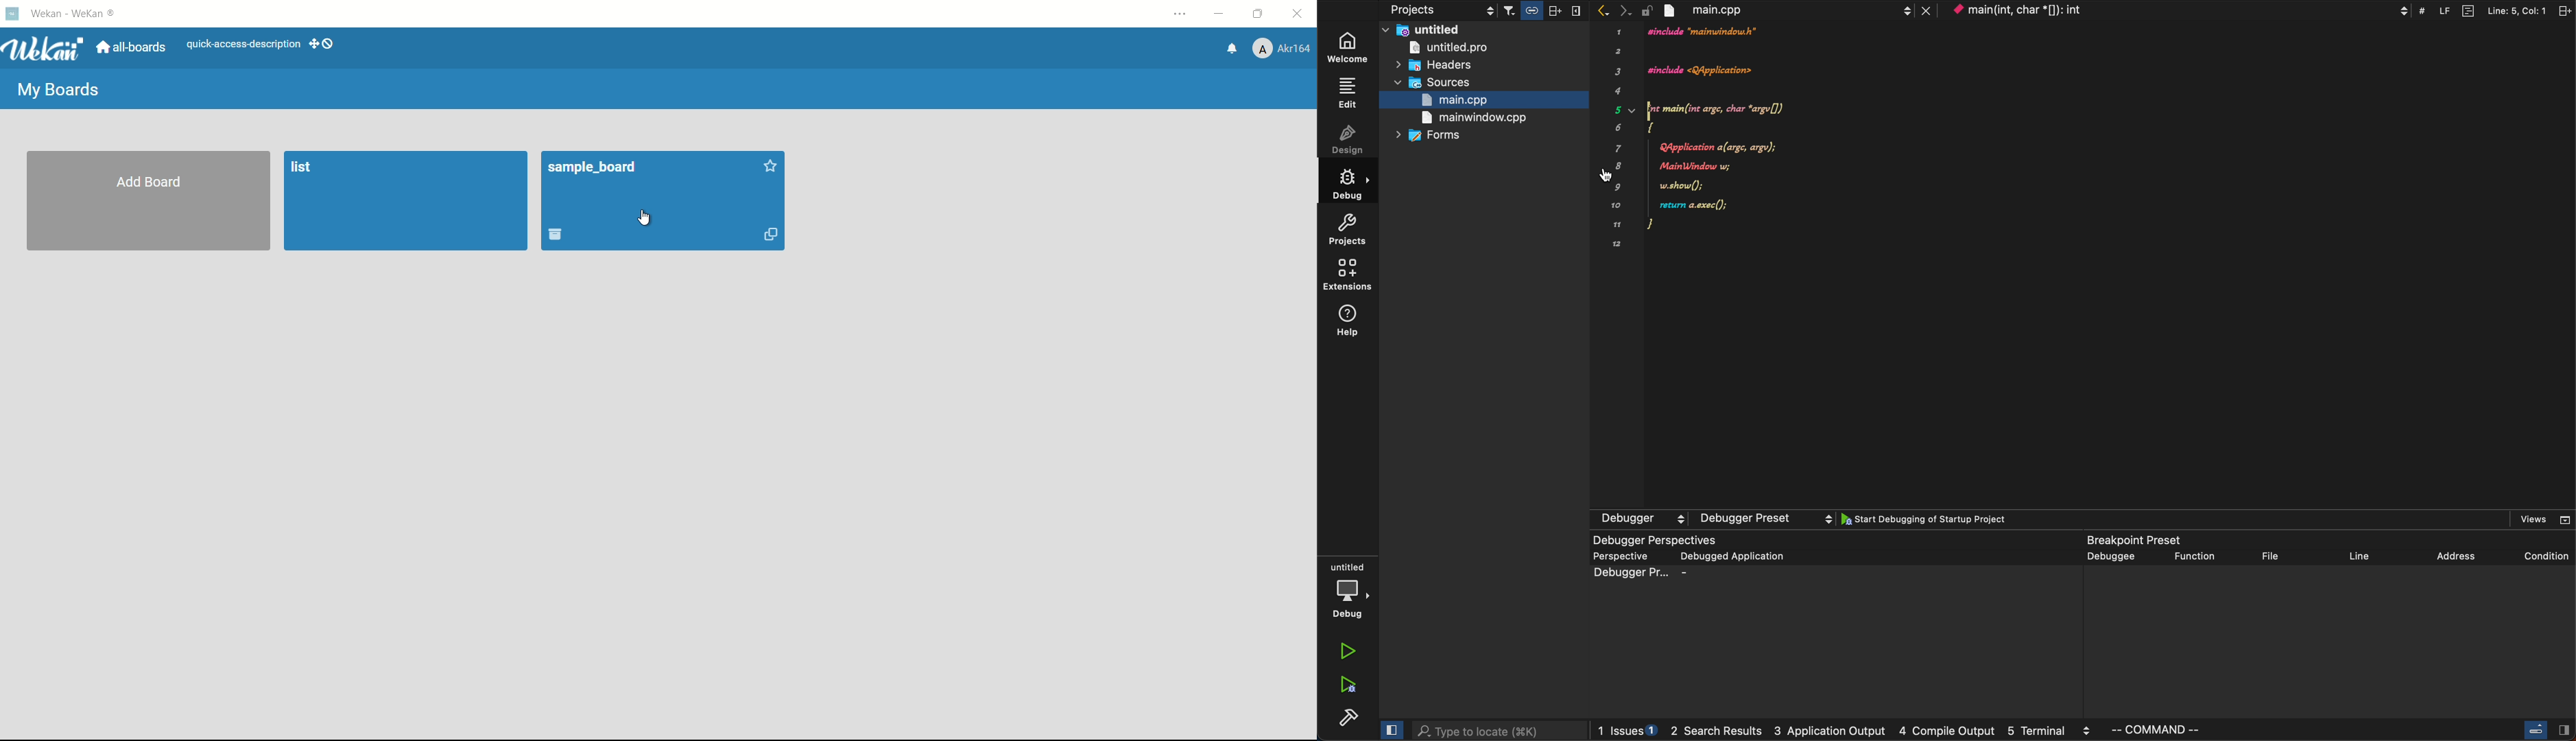 This screenshot has width=2576, height=756. Describe the element at coordinates (647, 221) in the screenshot. I see `cursor` at that location.